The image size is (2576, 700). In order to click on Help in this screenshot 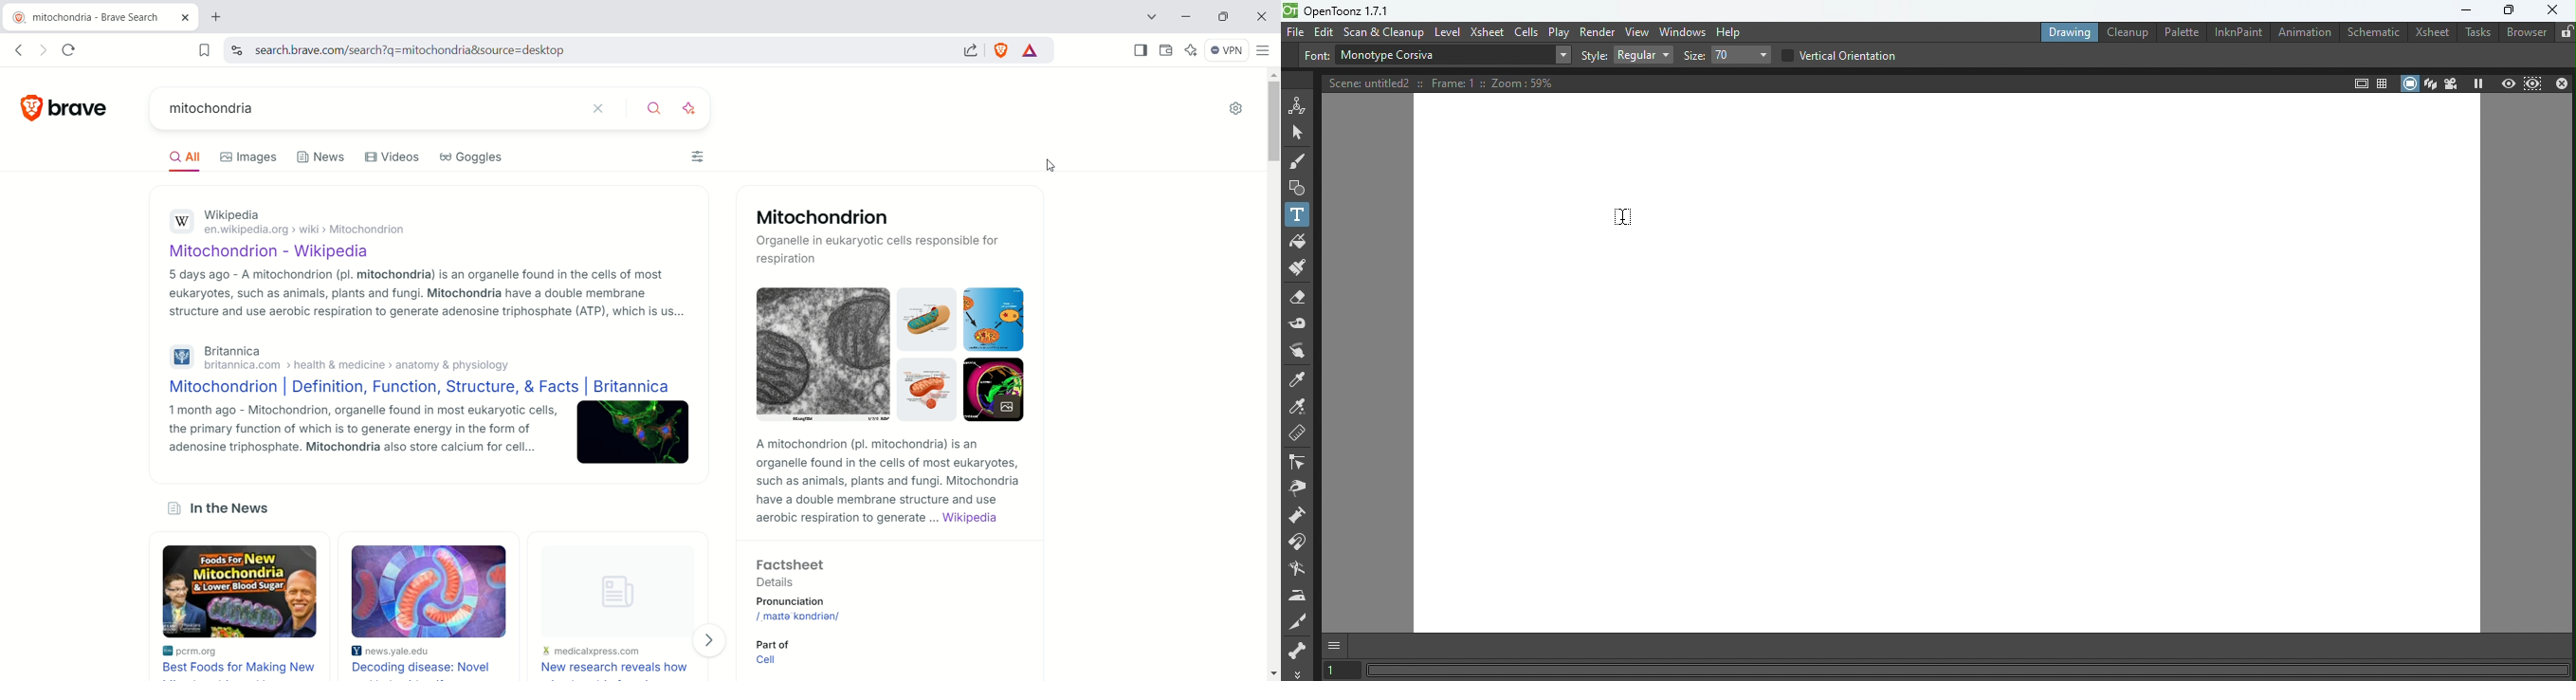, I will do `click(1732, 31)`.